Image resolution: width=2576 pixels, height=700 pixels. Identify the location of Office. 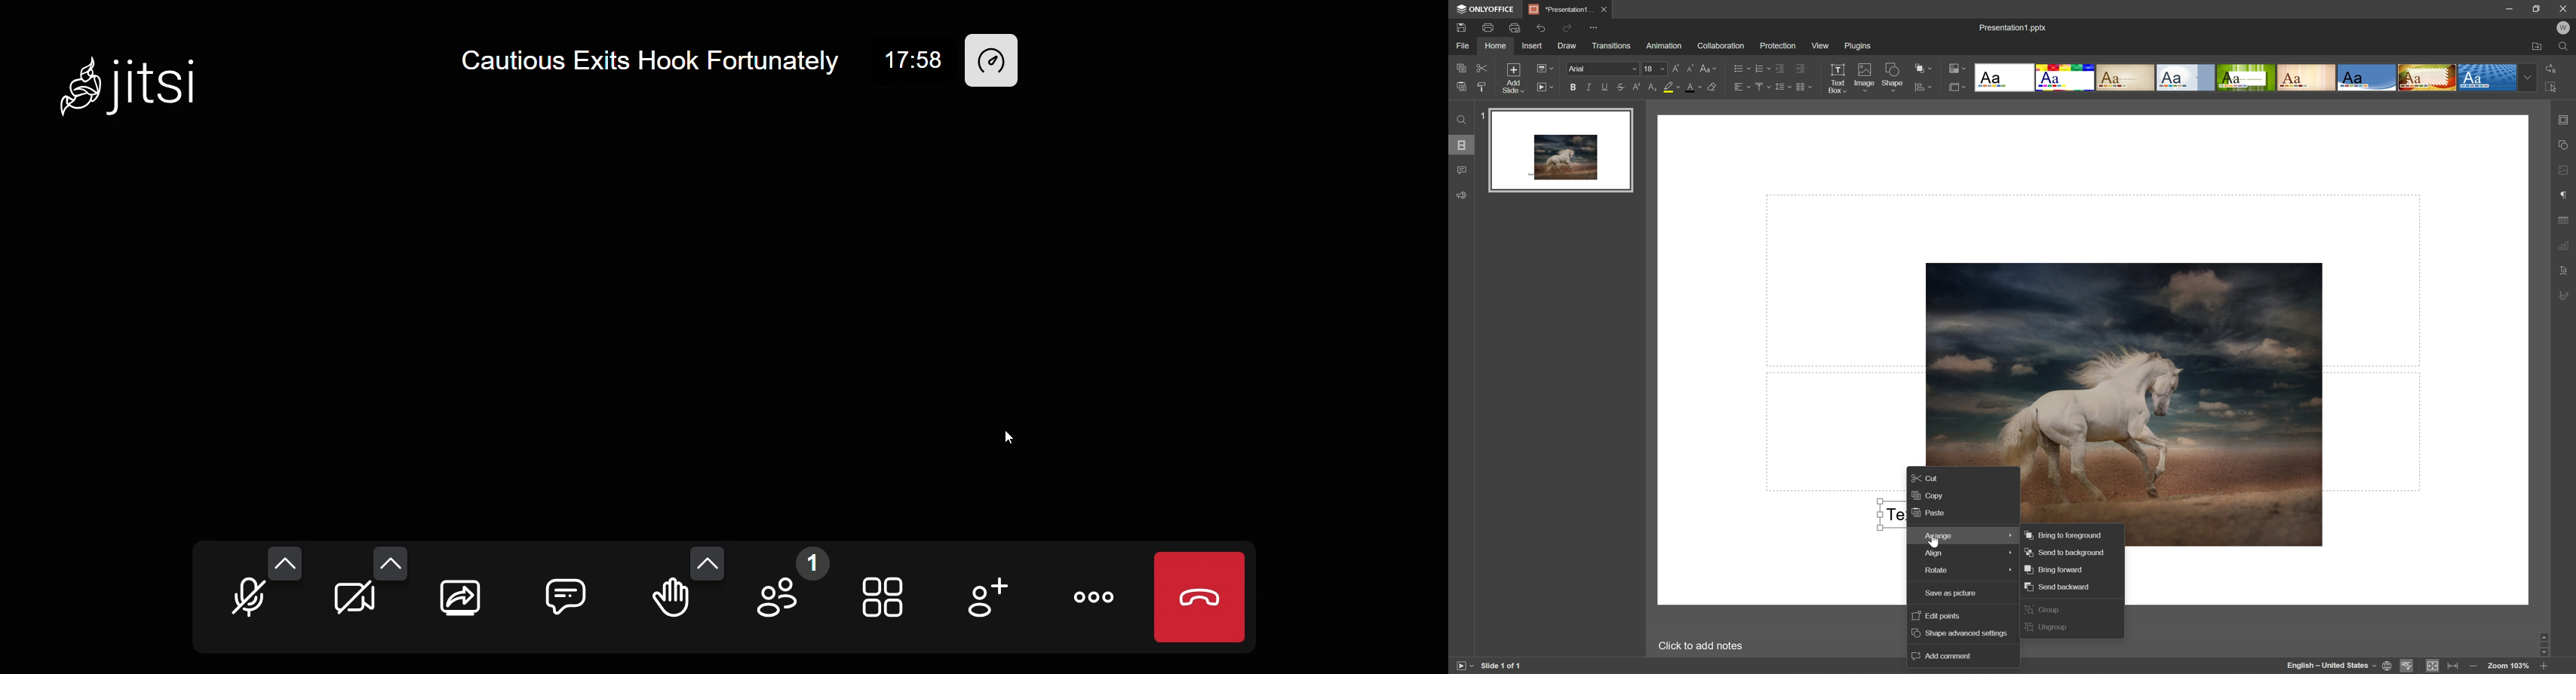
(2368, 77).